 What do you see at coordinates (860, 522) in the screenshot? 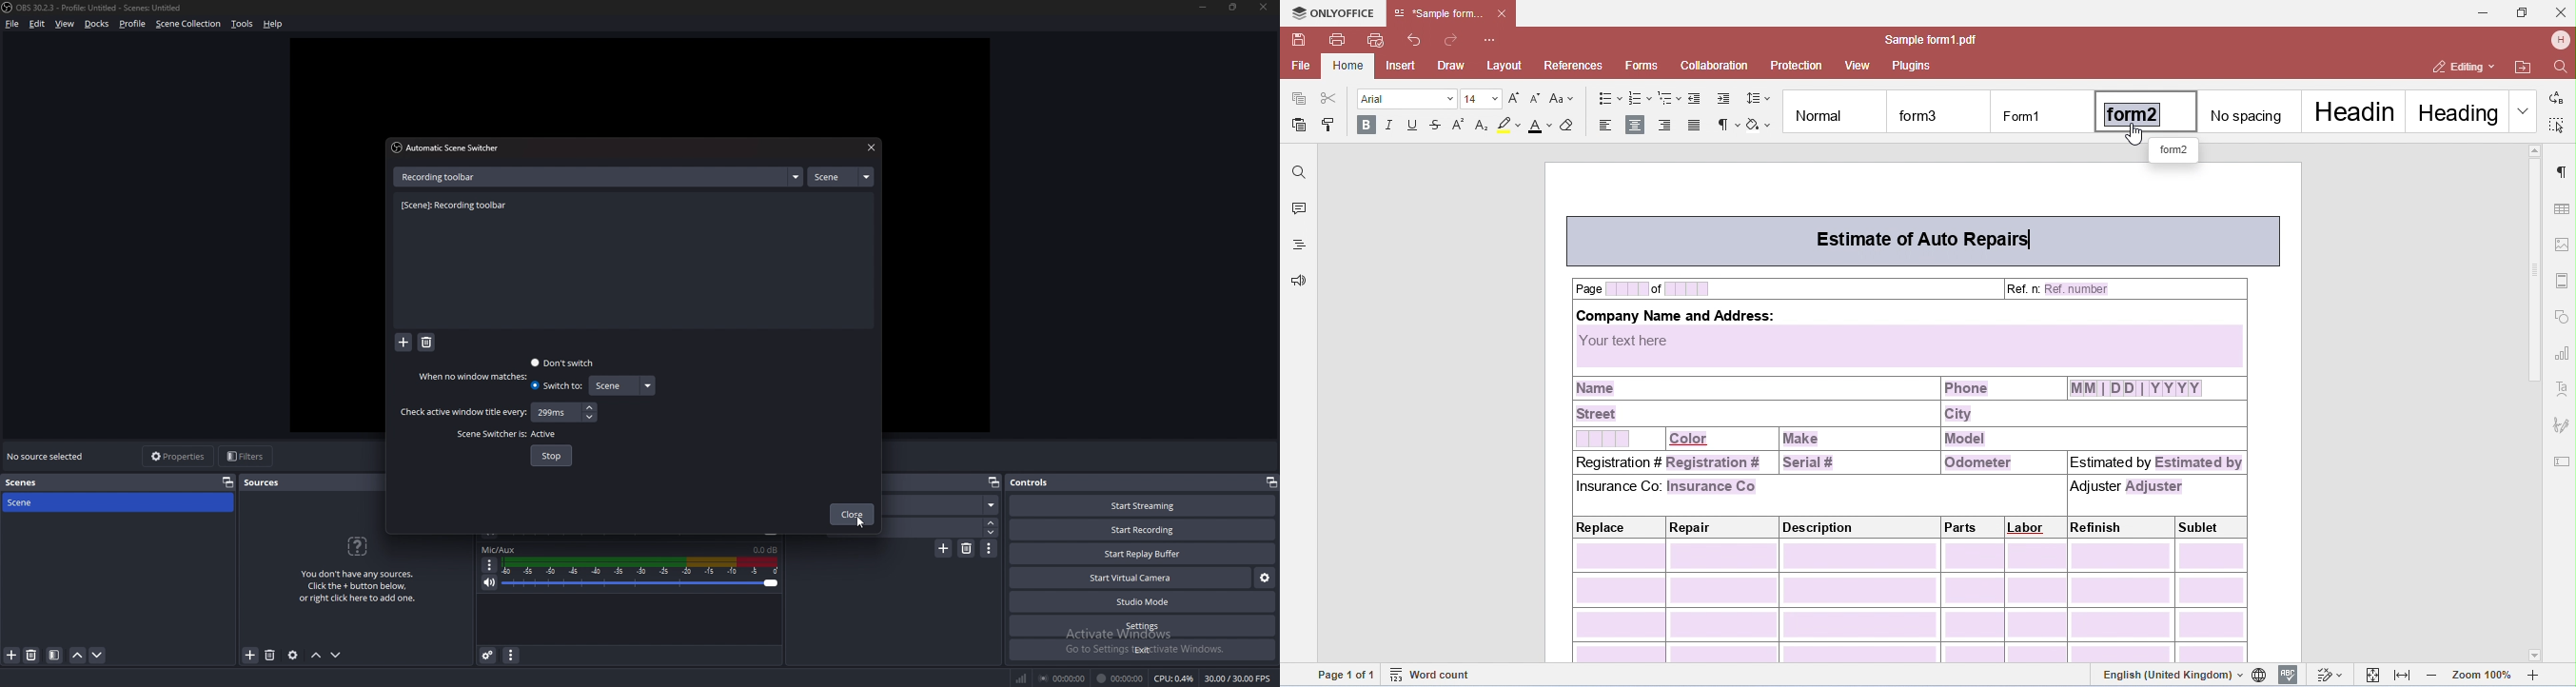
I see `cursor` at bounding box center [860, 522].